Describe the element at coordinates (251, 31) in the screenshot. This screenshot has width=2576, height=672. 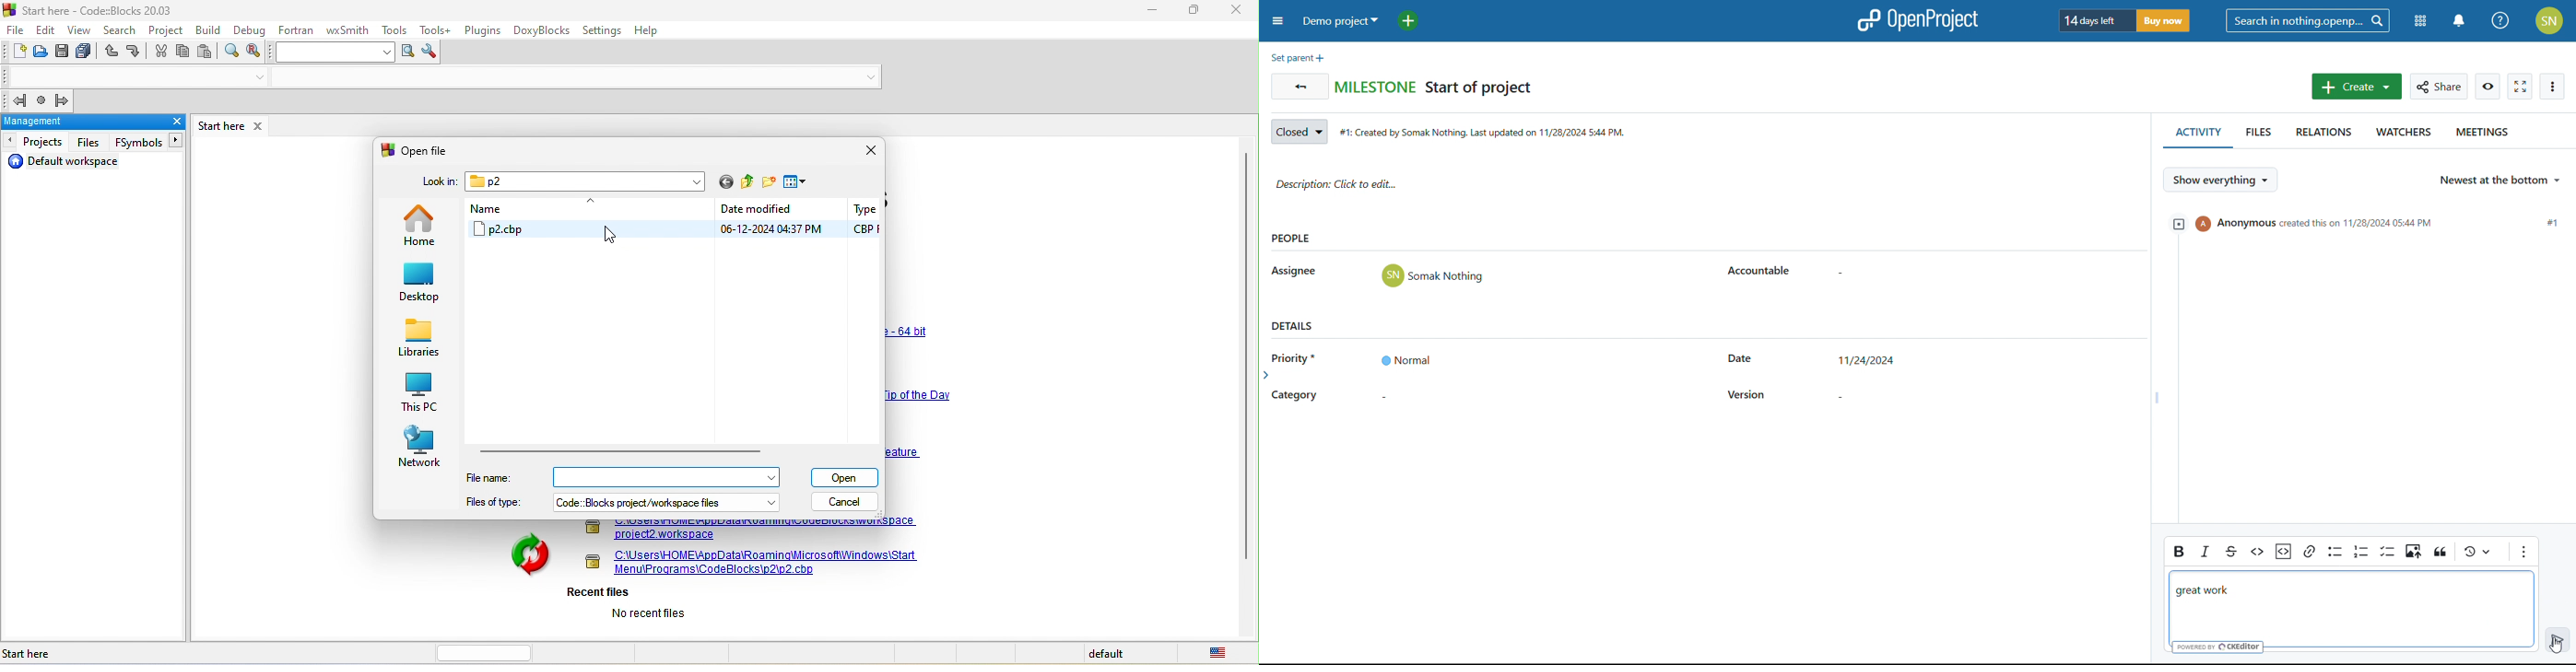
I see `debug` at that location.